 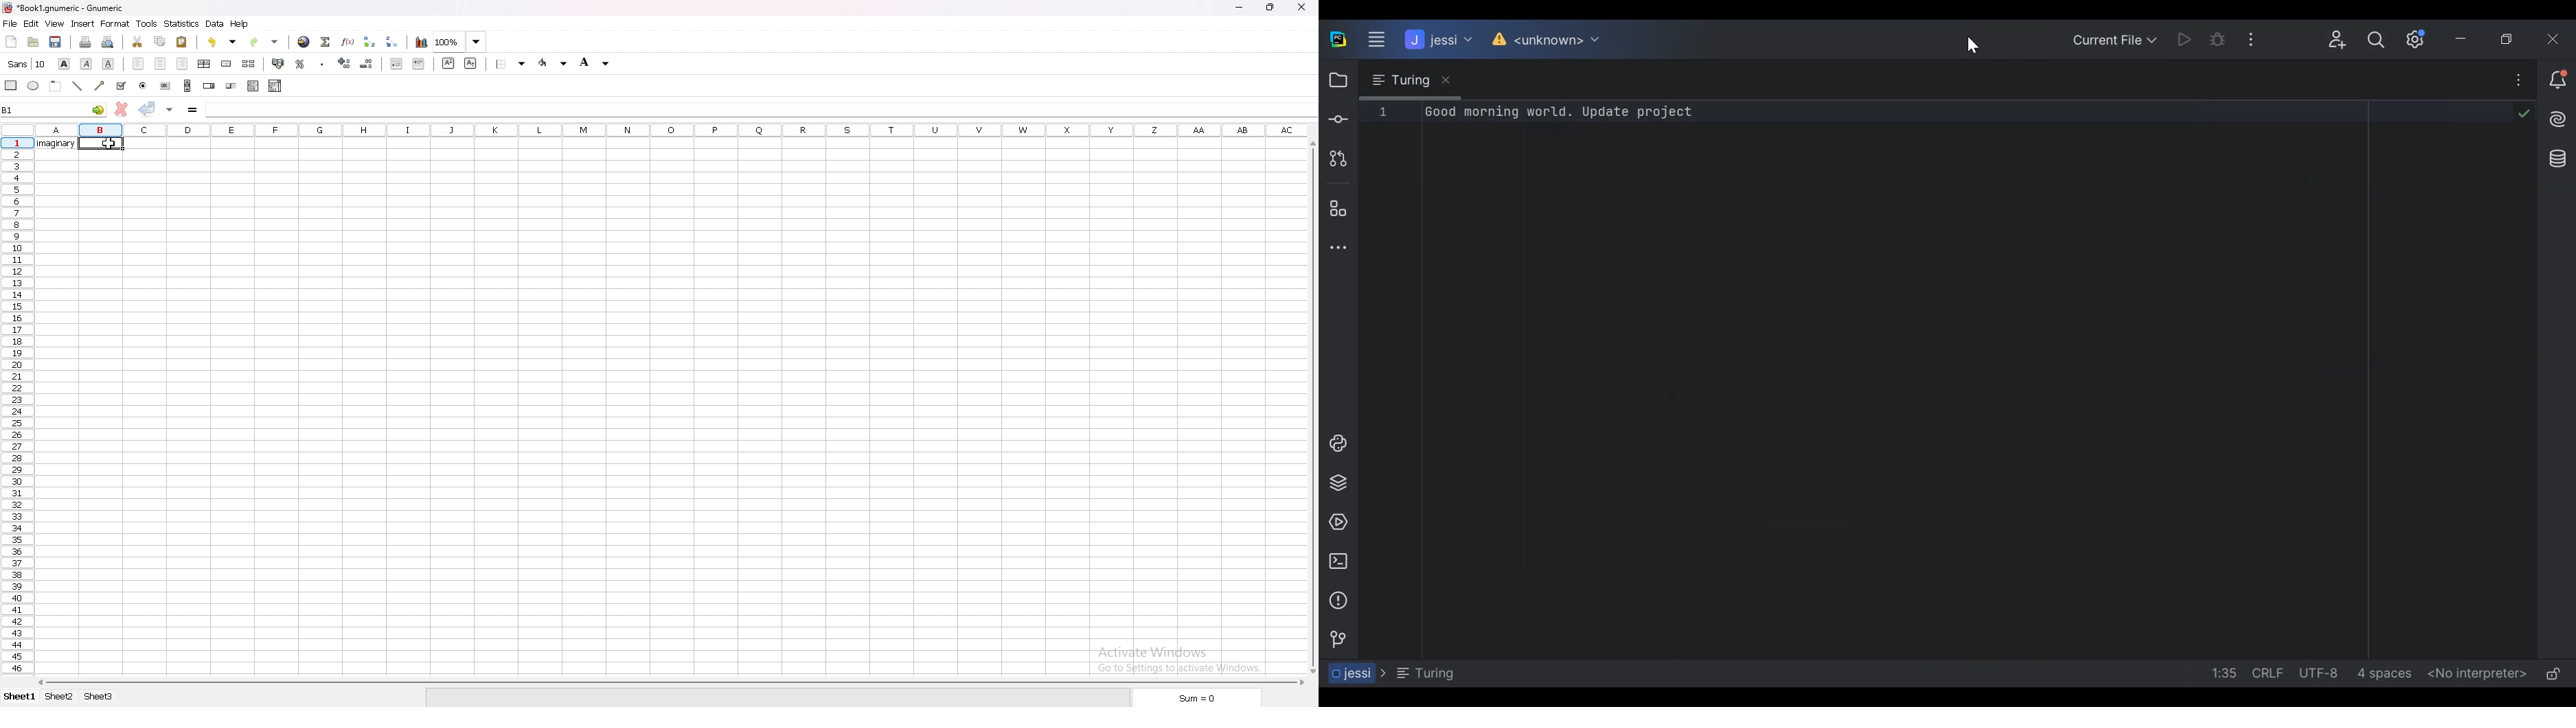 What do you see at coordinates (1337, 120) in the screenshot?
I see `Commit` at bounding box center [1337, 120].